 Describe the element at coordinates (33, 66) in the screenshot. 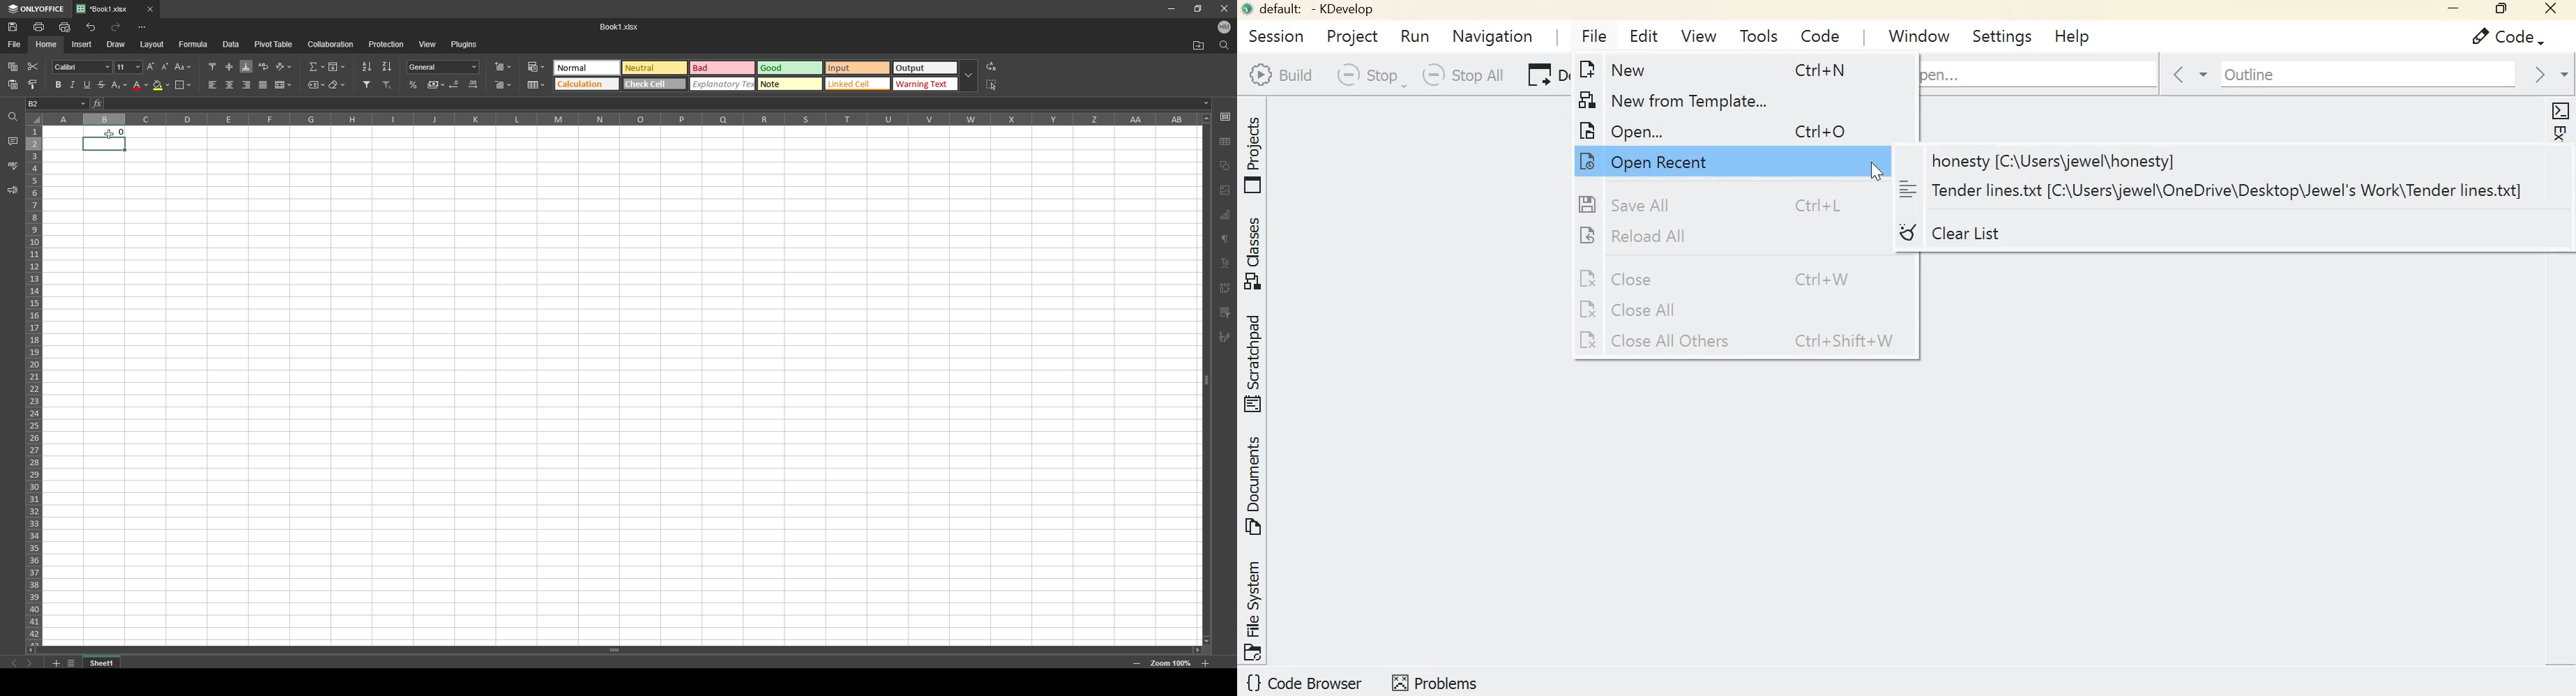

I see `cut` at that location.